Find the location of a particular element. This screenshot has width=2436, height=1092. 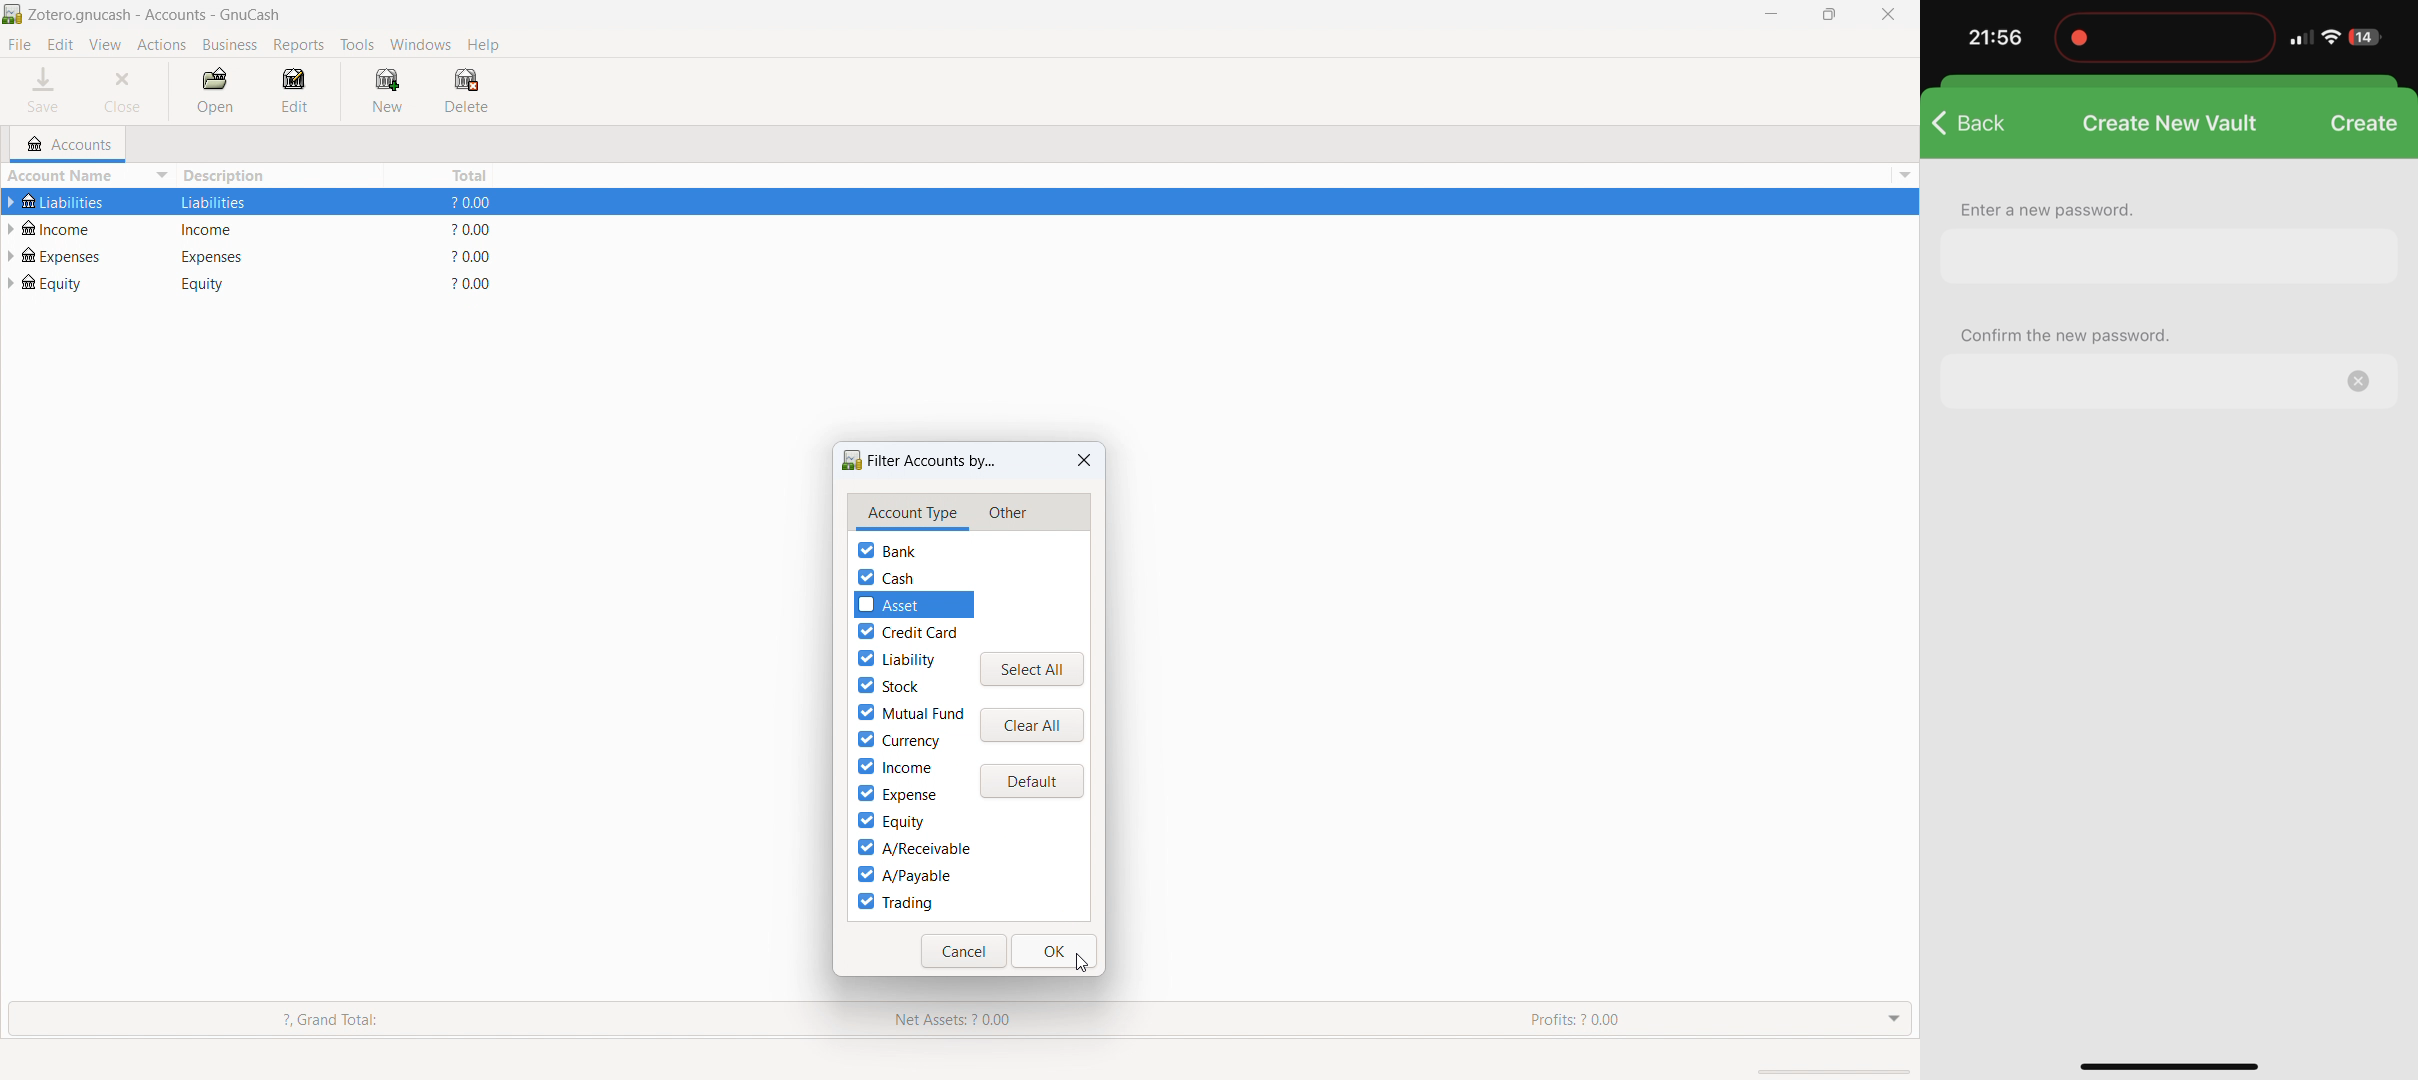

$0.00 is located at coordinates (477, 229).